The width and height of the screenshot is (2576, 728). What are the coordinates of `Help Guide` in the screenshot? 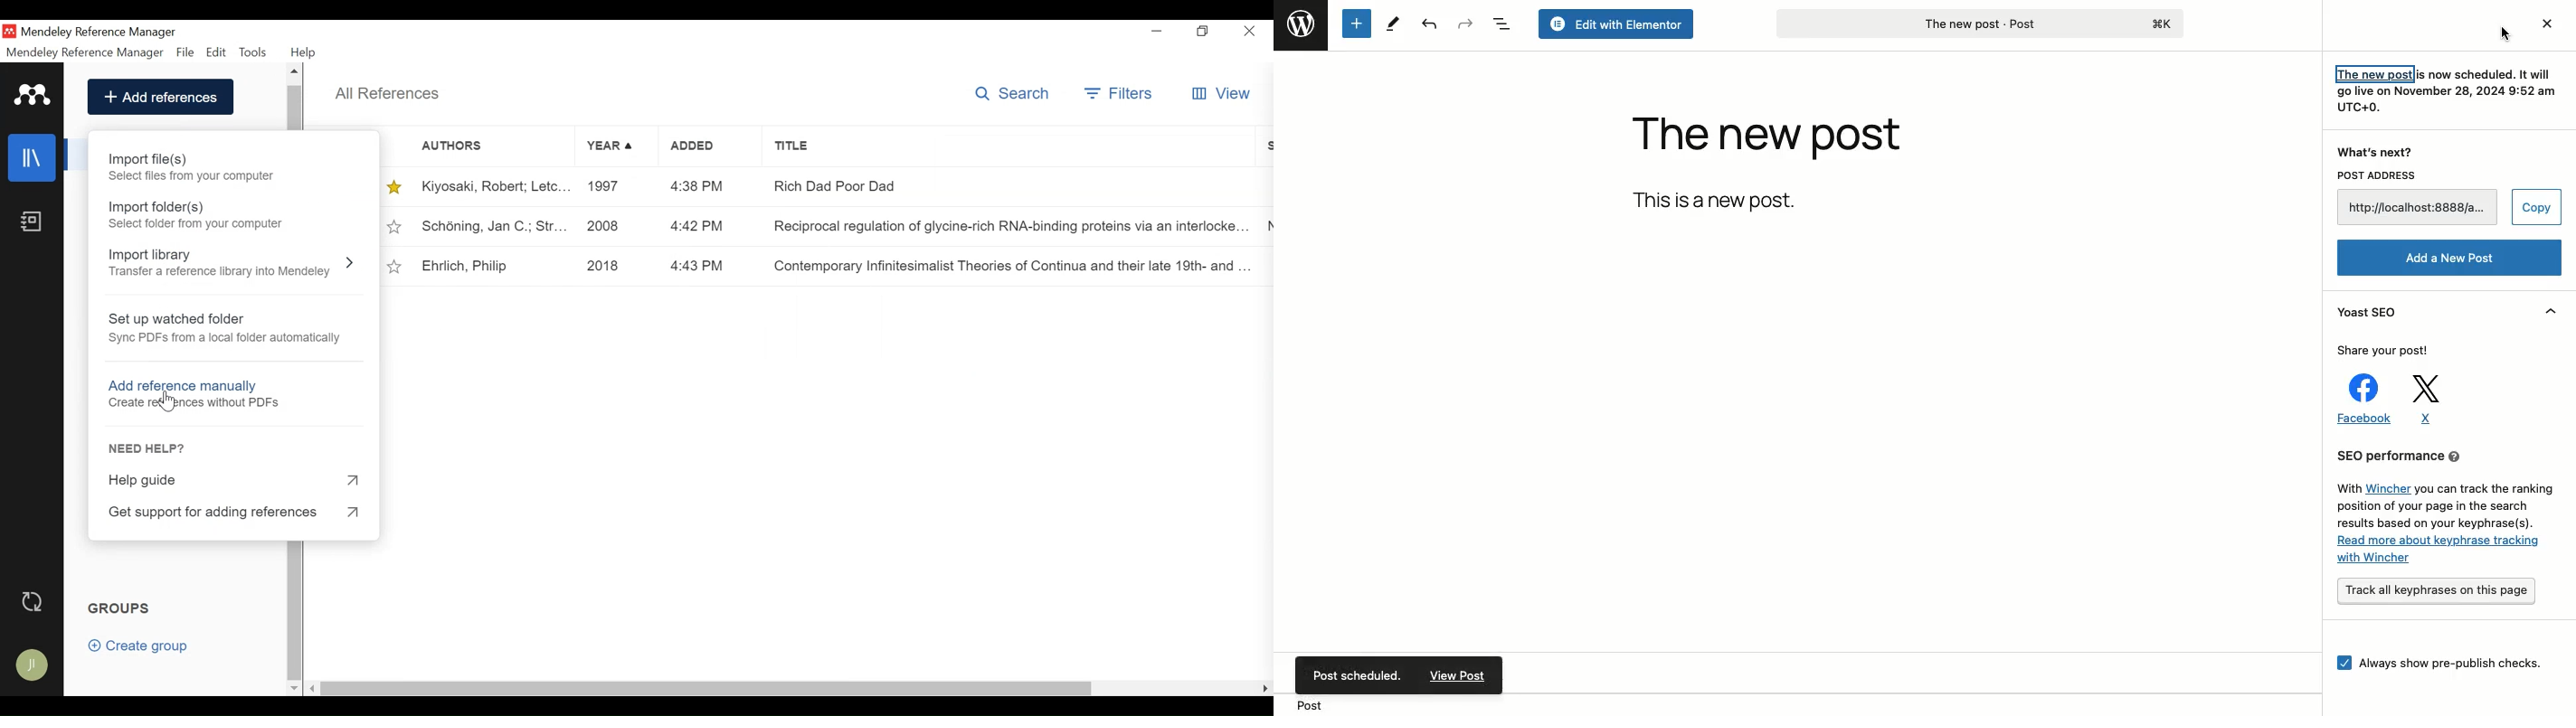 It's located at (233, 478).